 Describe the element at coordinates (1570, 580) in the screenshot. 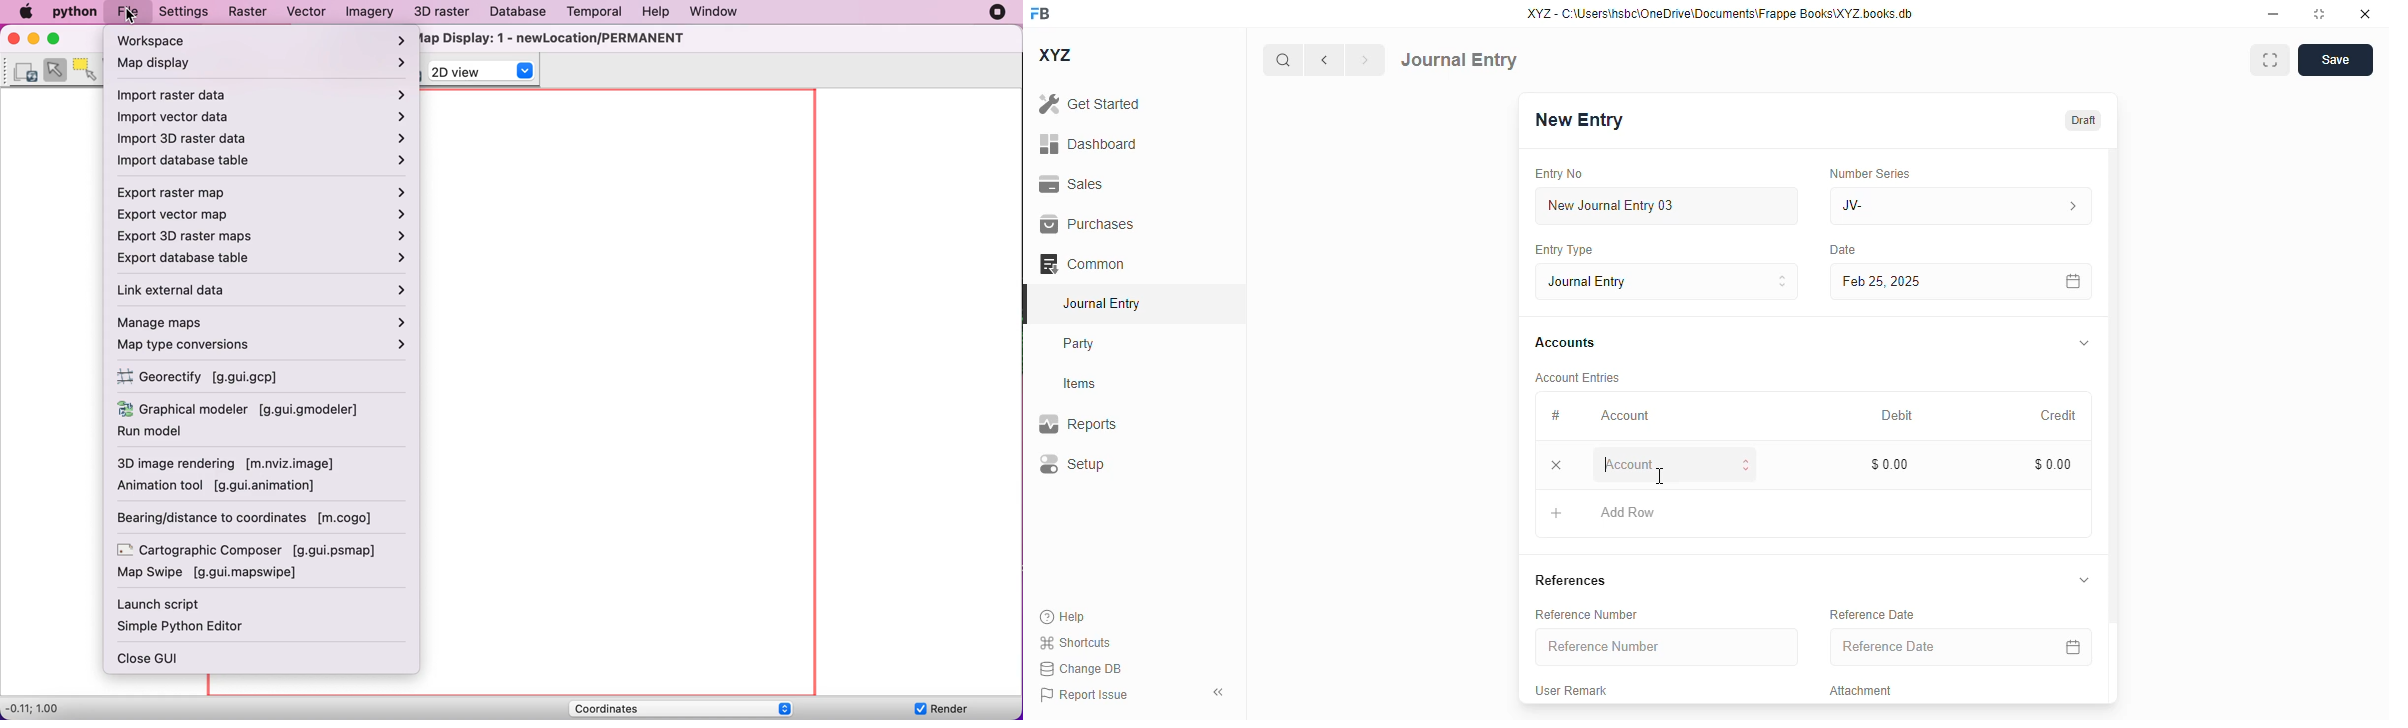

I see `references` at that location.